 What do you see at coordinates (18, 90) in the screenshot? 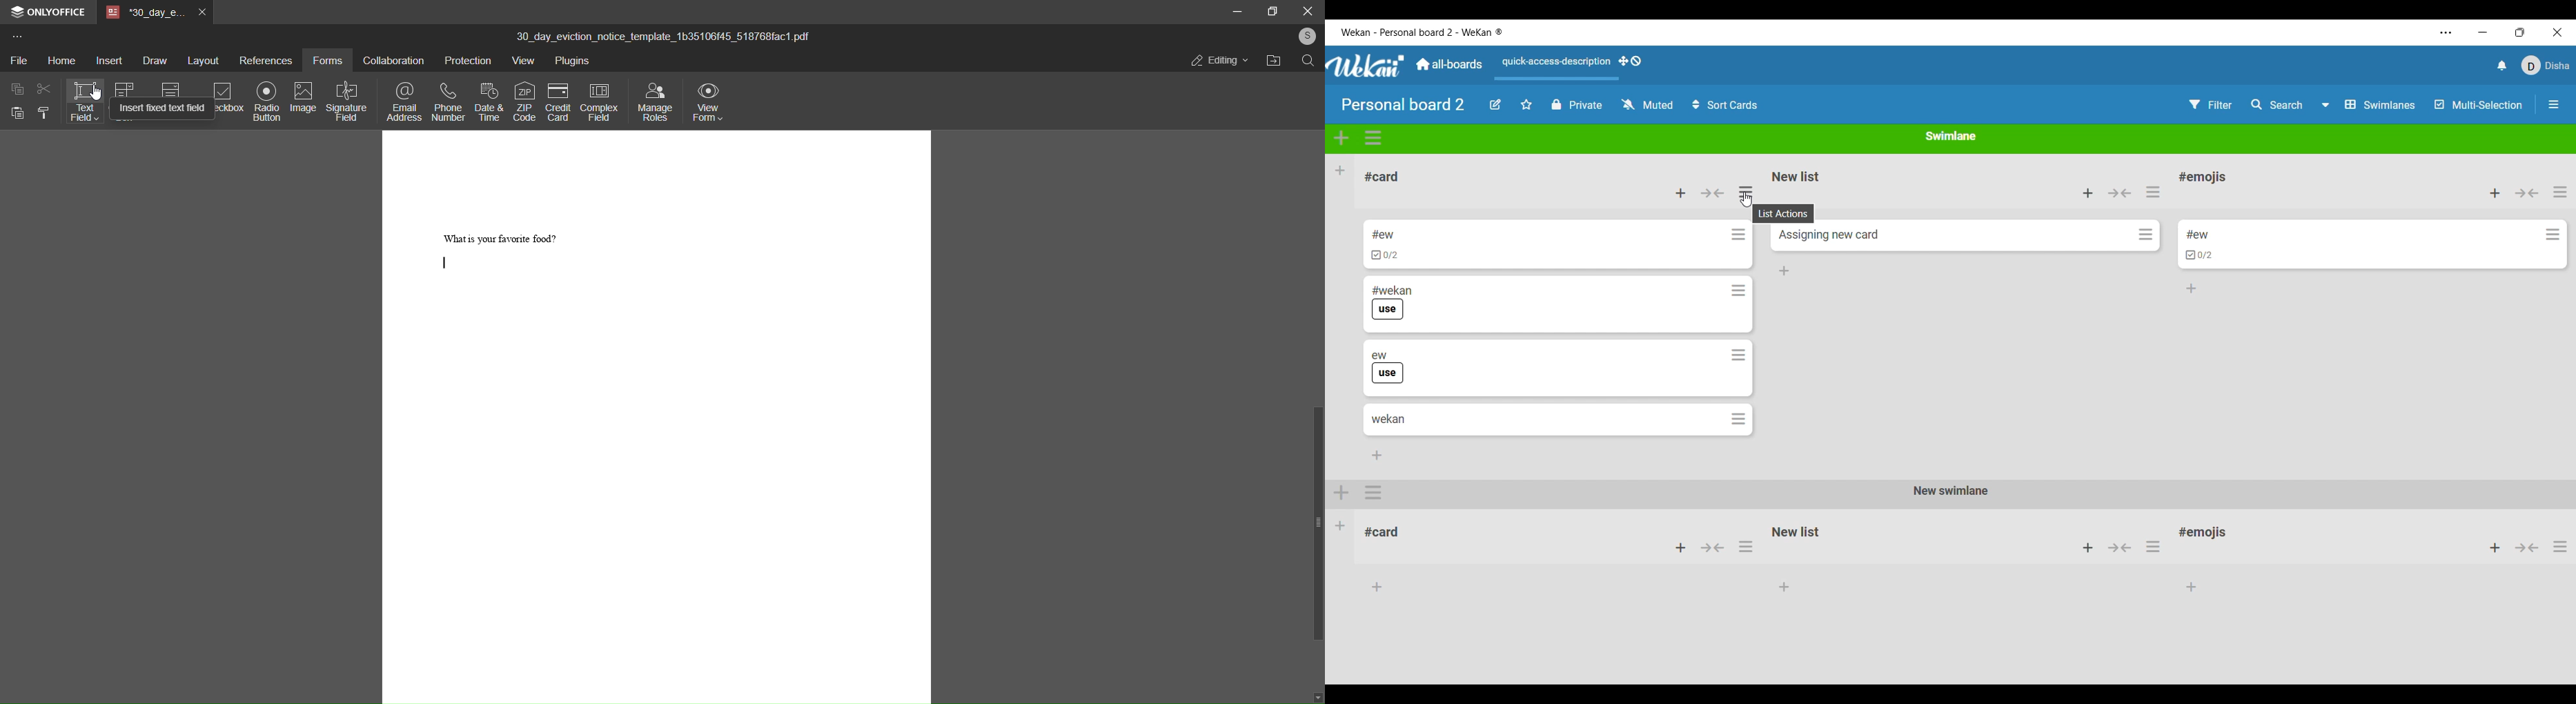
I see `copy` at bounding box center [18, 90].